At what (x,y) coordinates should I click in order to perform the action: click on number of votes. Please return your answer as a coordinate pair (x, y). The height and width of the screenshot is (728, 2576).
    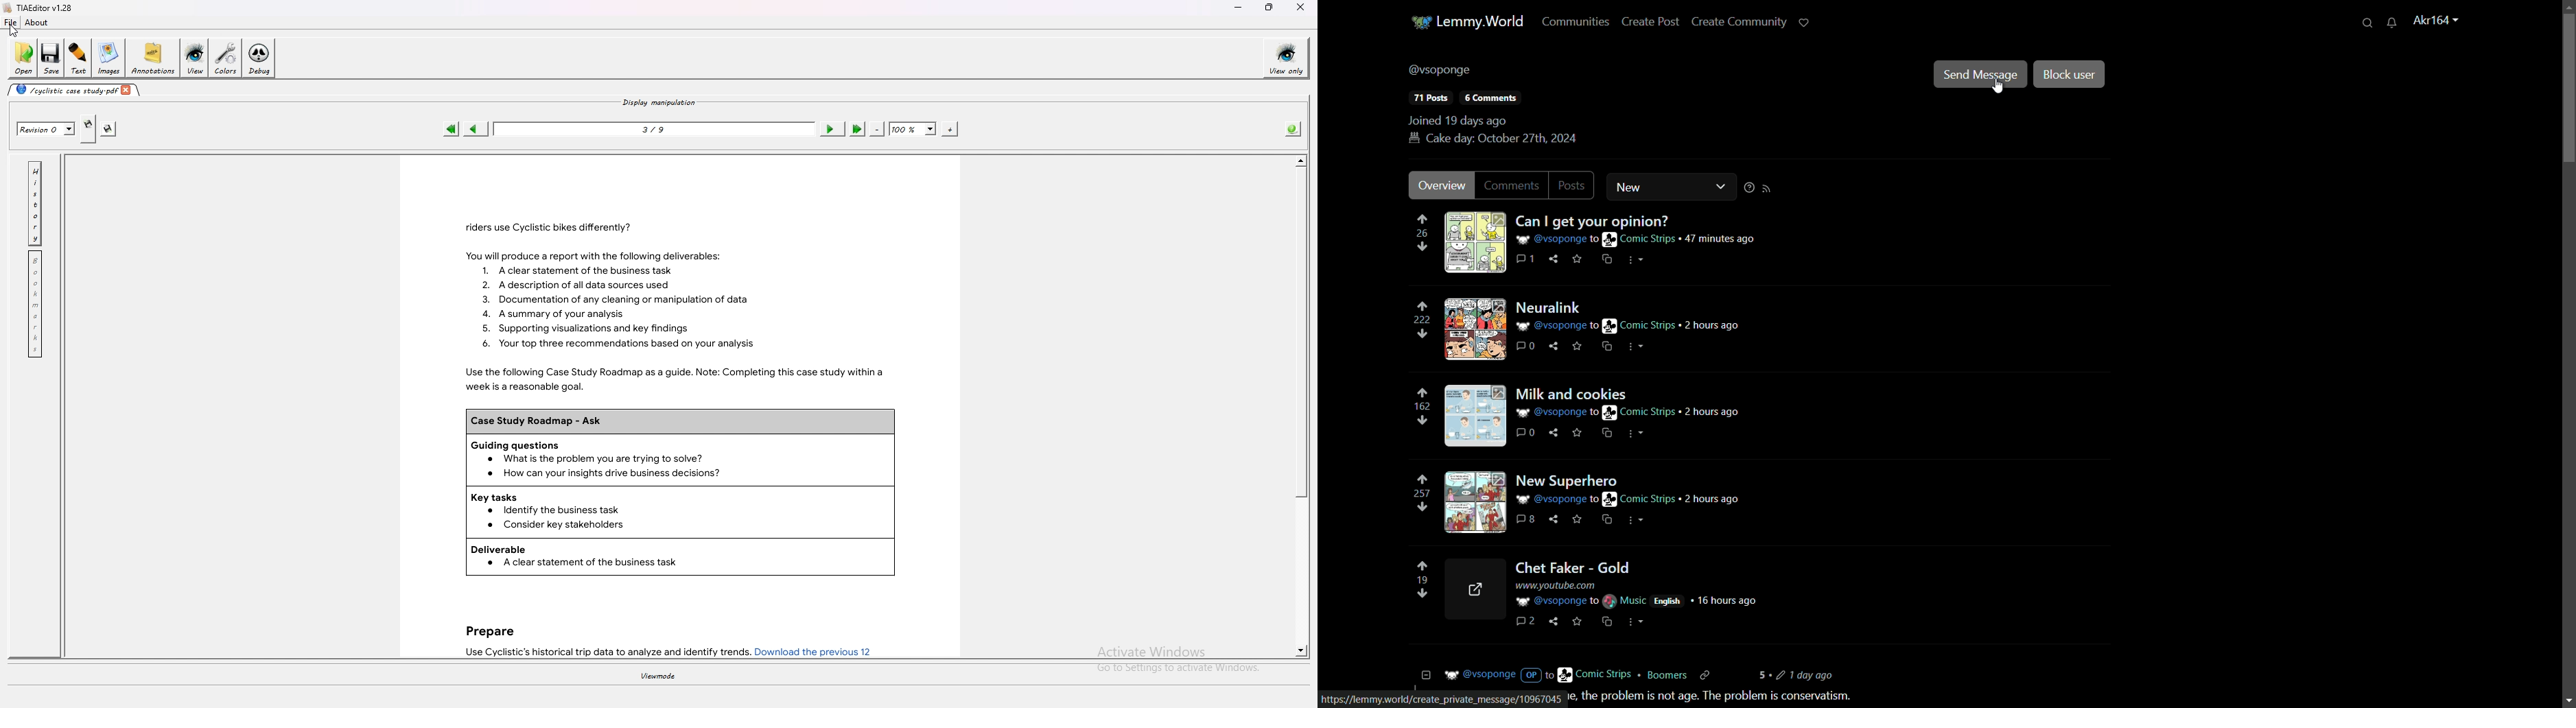
    Looking at the image, I should click on (1424, 406).